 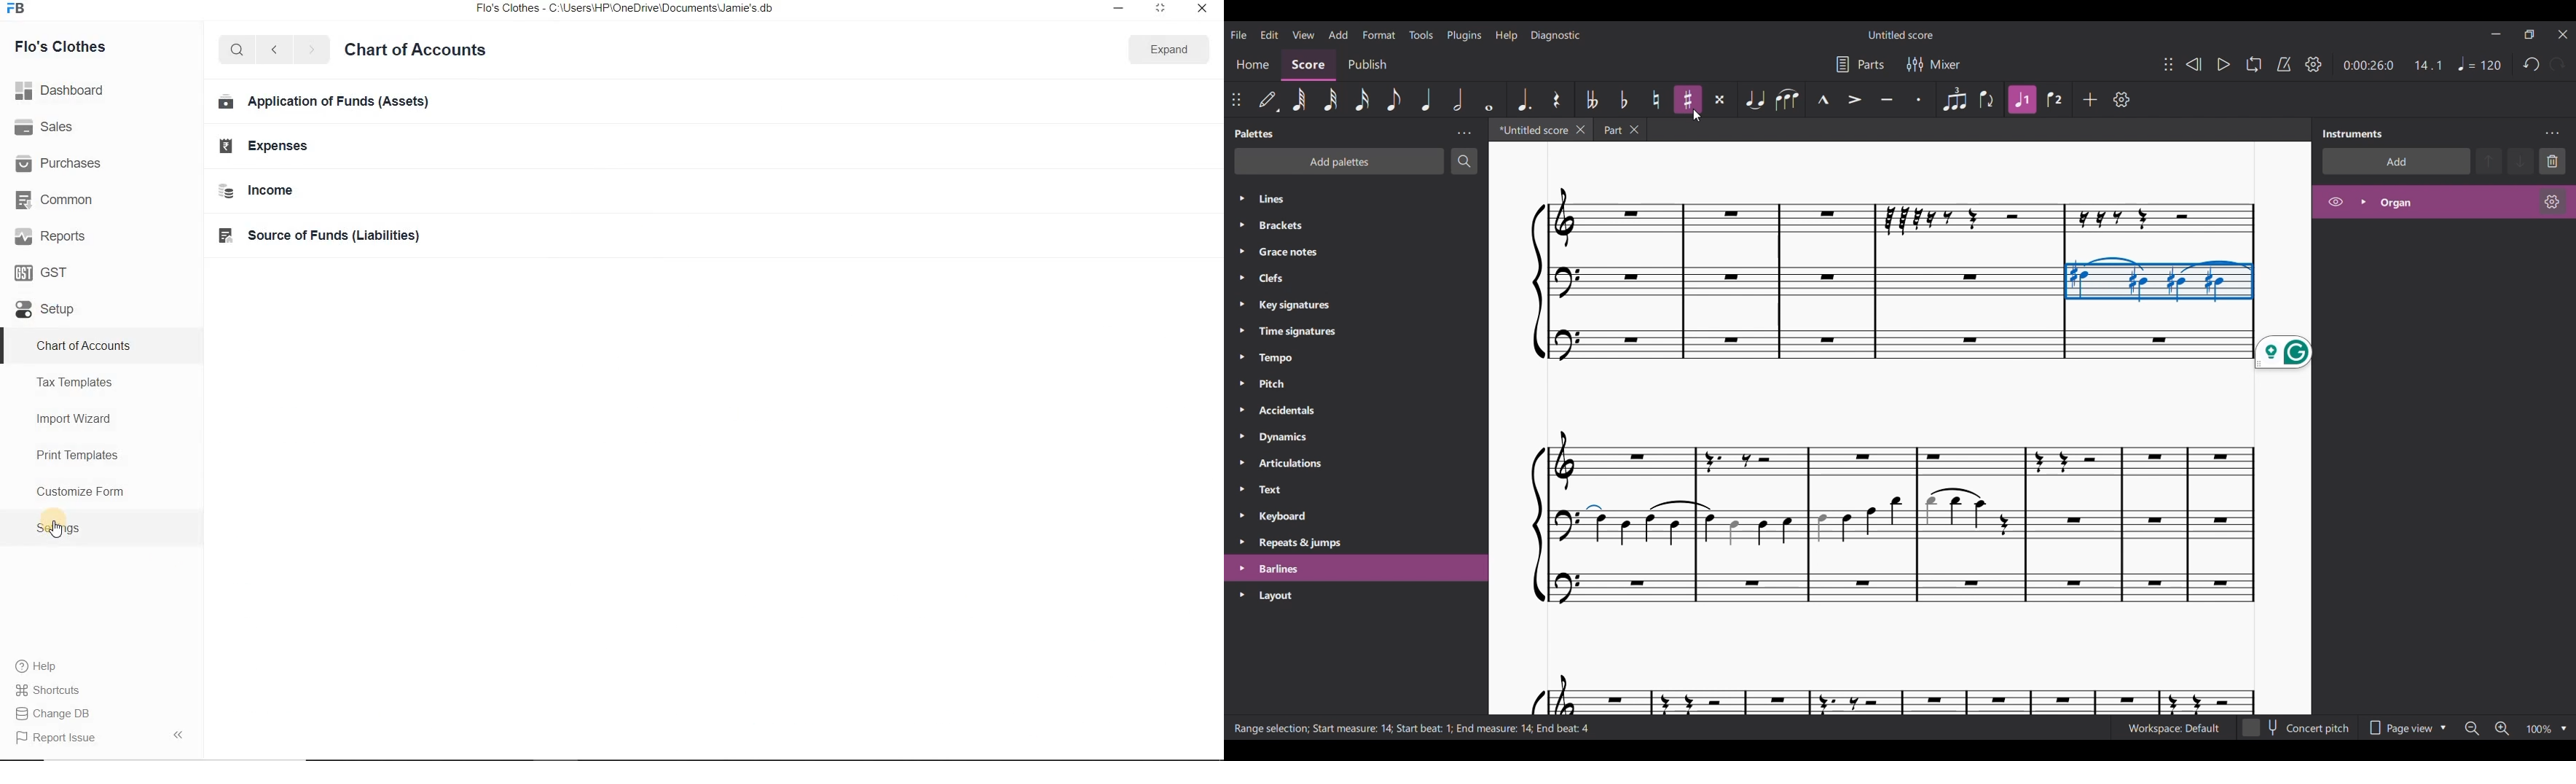 What do you see at coordinates (2053, 99) in the screenshot?
I see `Voice 2` at bounding box center [2053, 99].